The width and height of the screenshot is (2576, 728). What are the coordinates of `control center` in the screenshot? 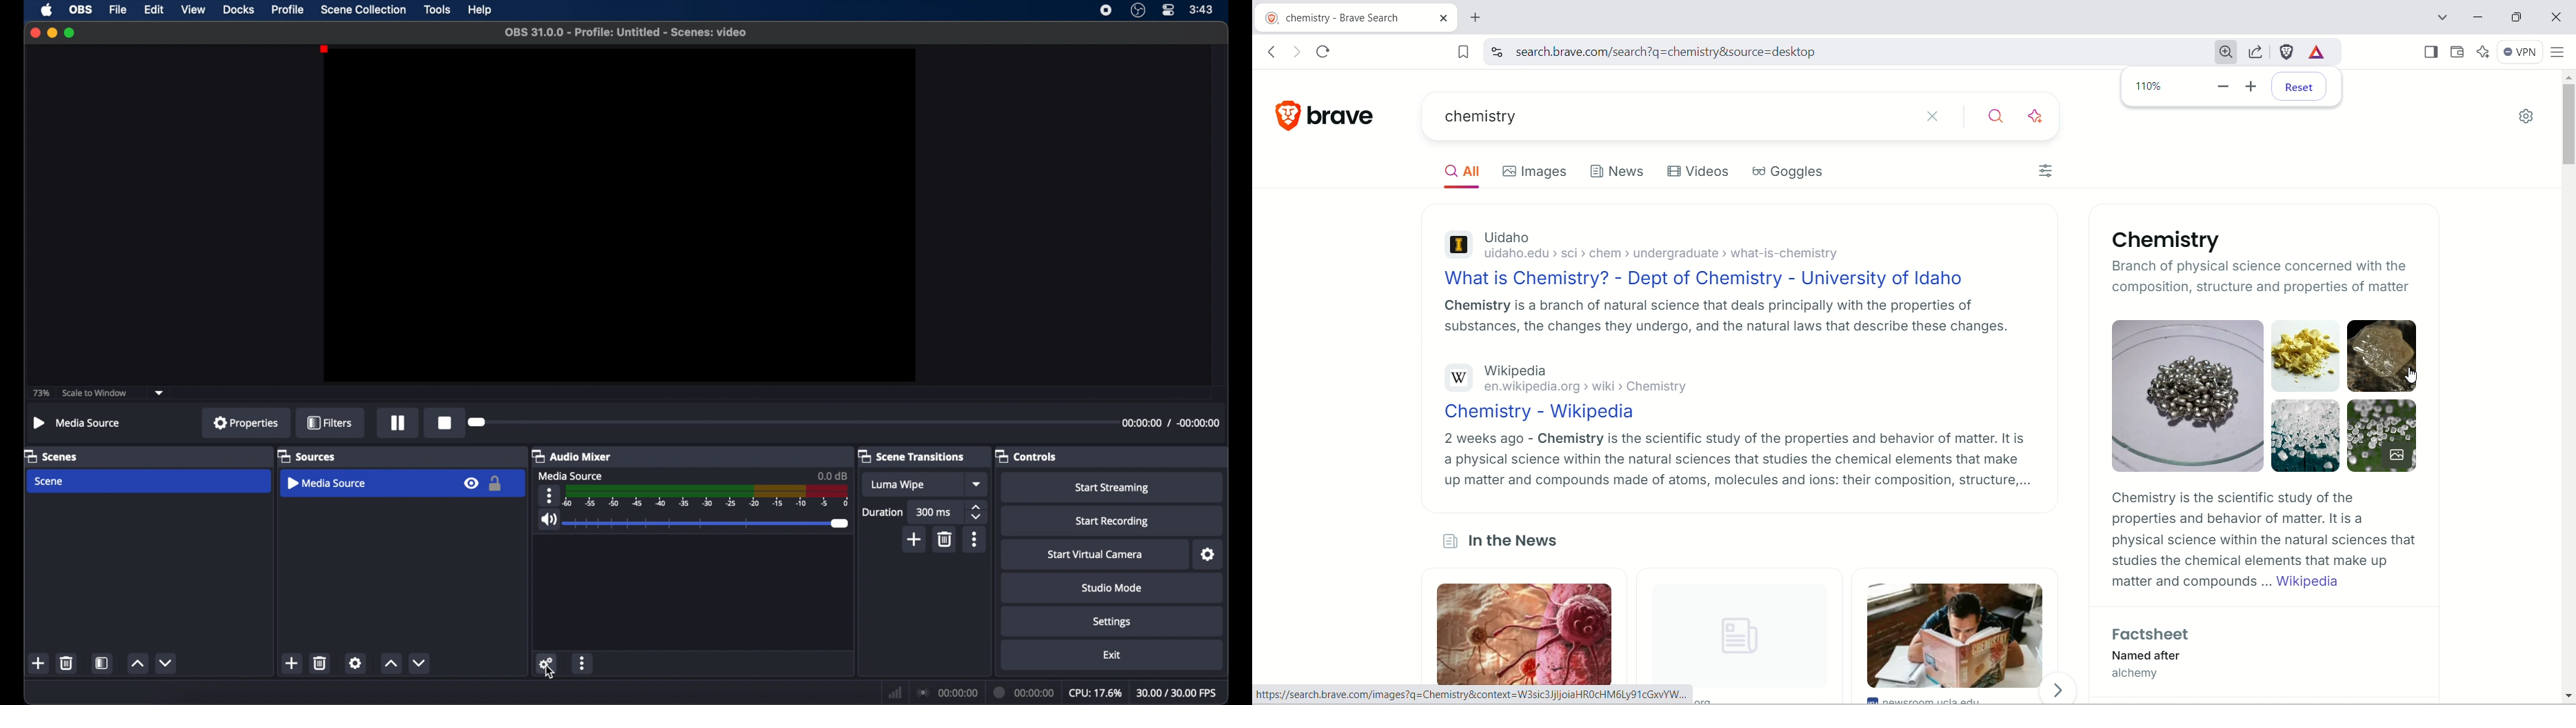 It's located at (1168, 10).